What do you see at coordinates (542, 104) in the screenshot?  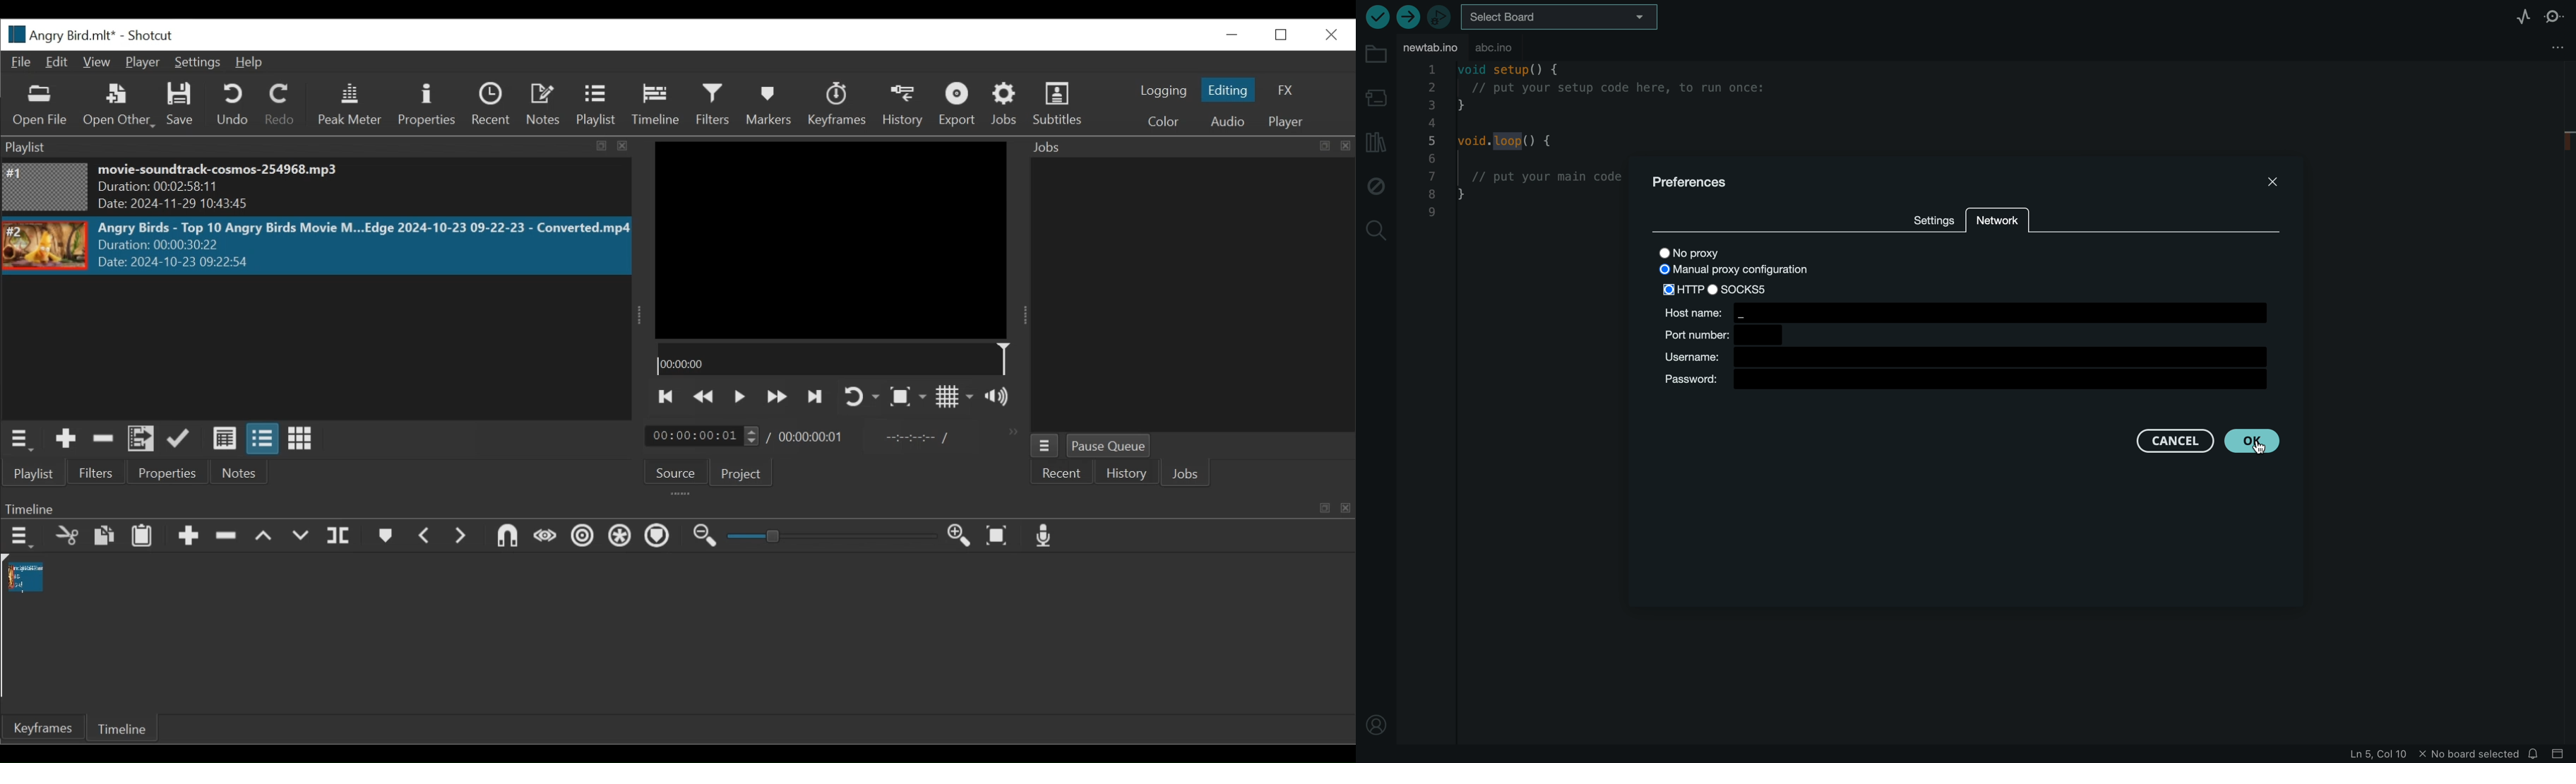 I see `Notes` at bounding box center [542, 104].